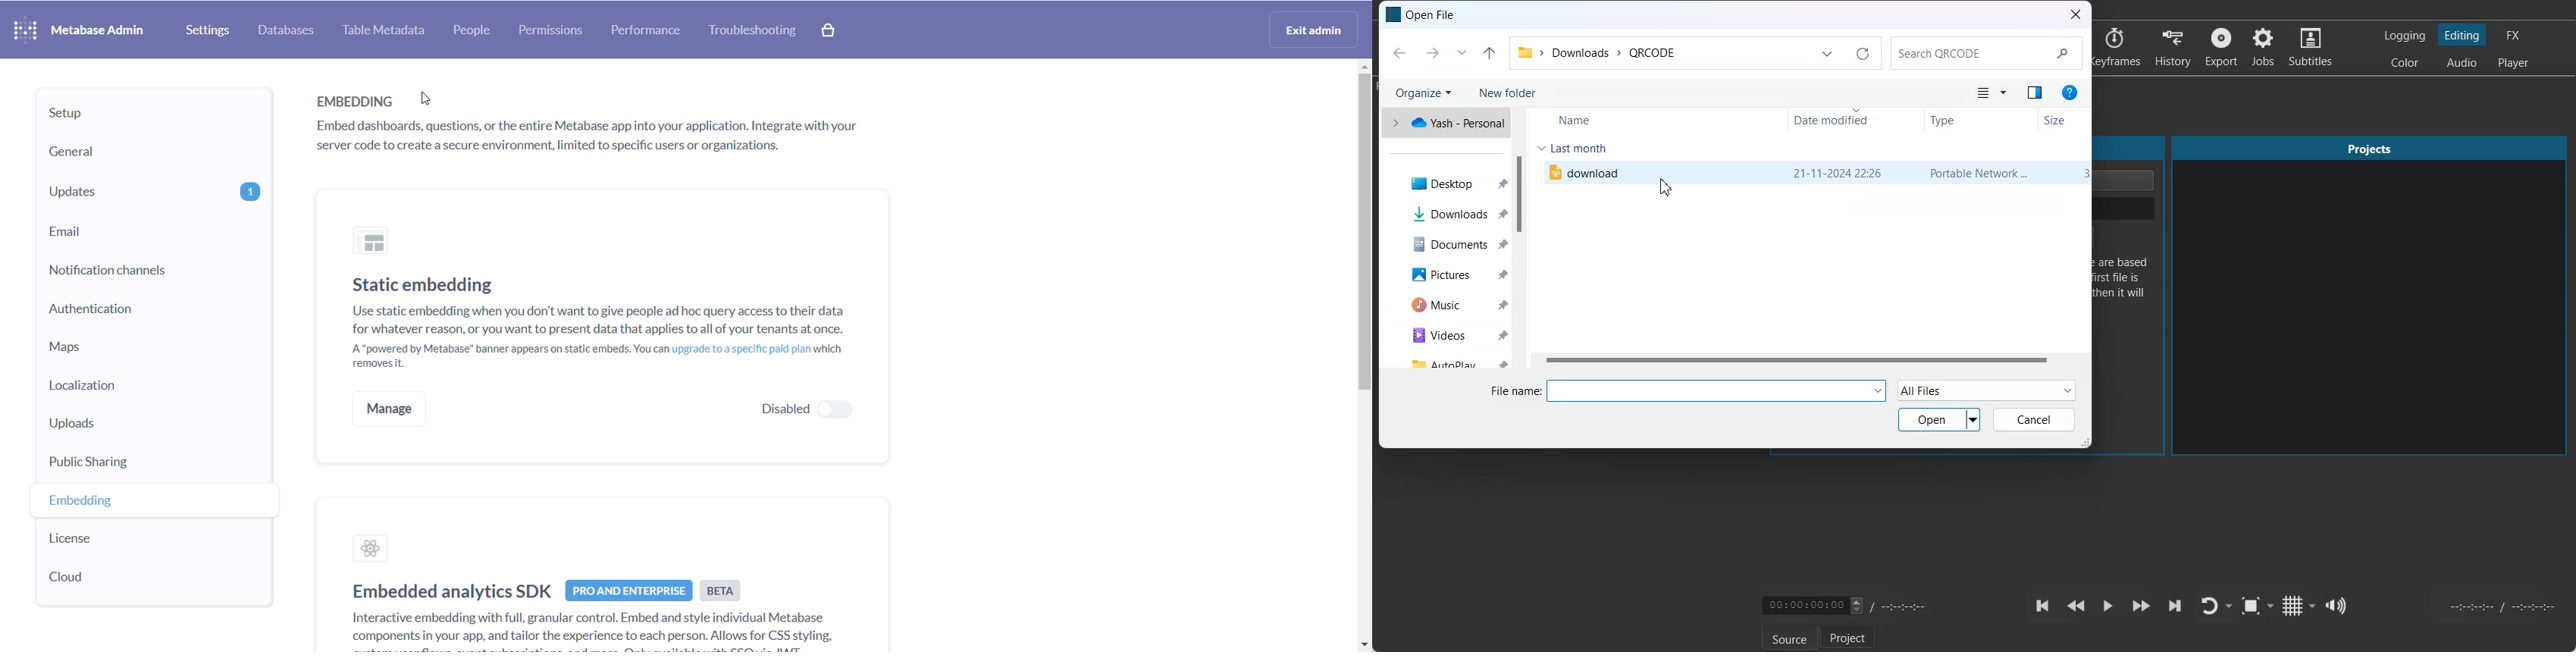 The height and width of the screenshot is (672, 2576). What do you see at coordinates (1445, 182) in the screenshot?
I see `Desktop` at bounding box center [1445, 182].